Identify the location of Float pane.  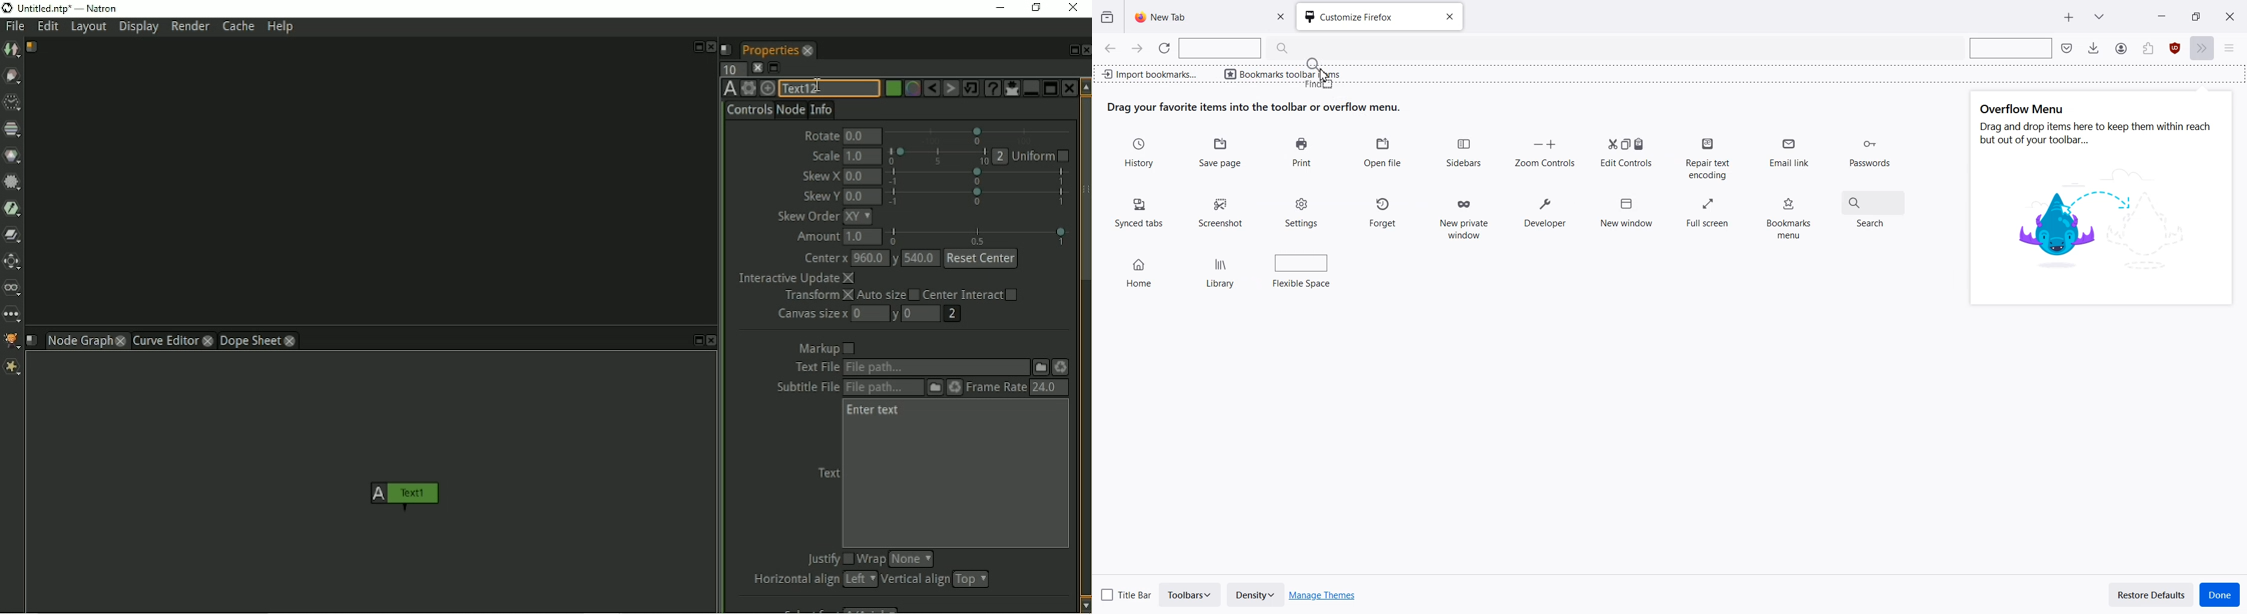
(695, 341).